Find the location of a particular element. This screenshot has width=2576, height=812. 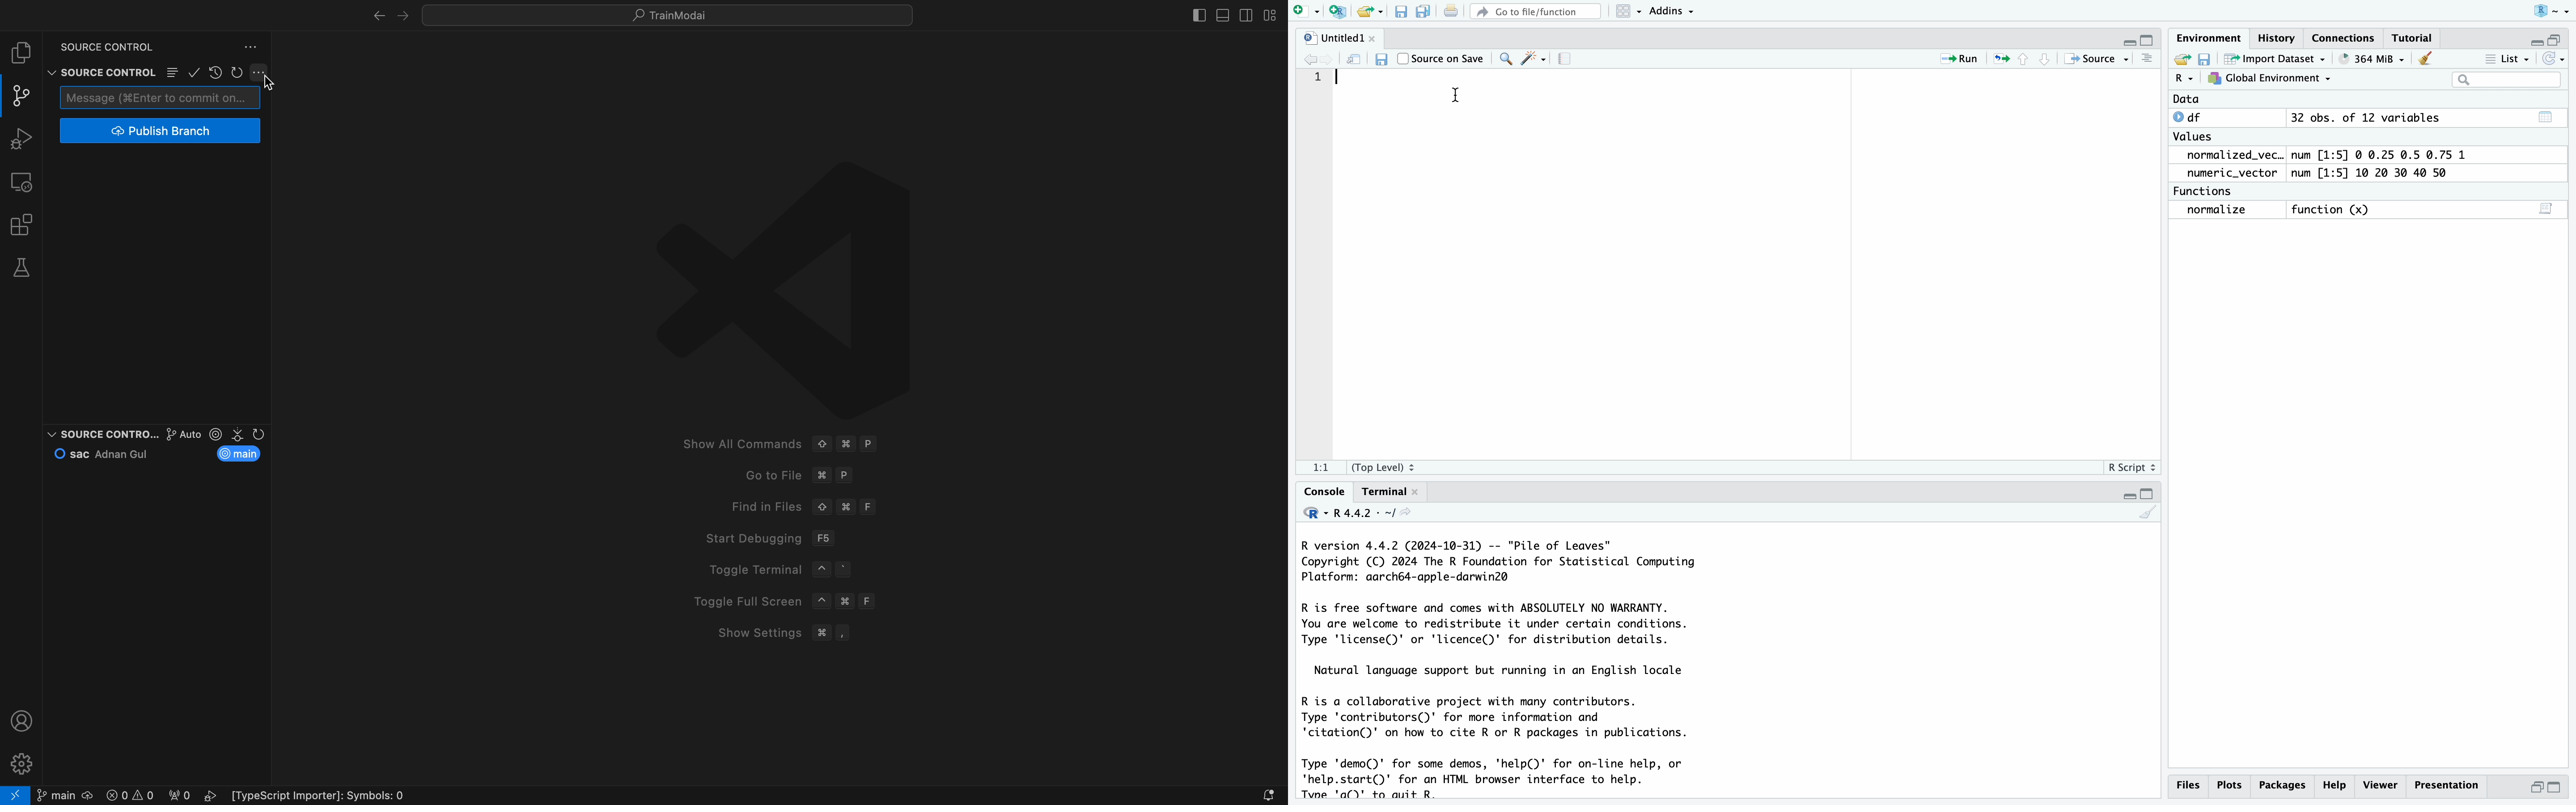

1:1 is located at coordinates (1320, 469).